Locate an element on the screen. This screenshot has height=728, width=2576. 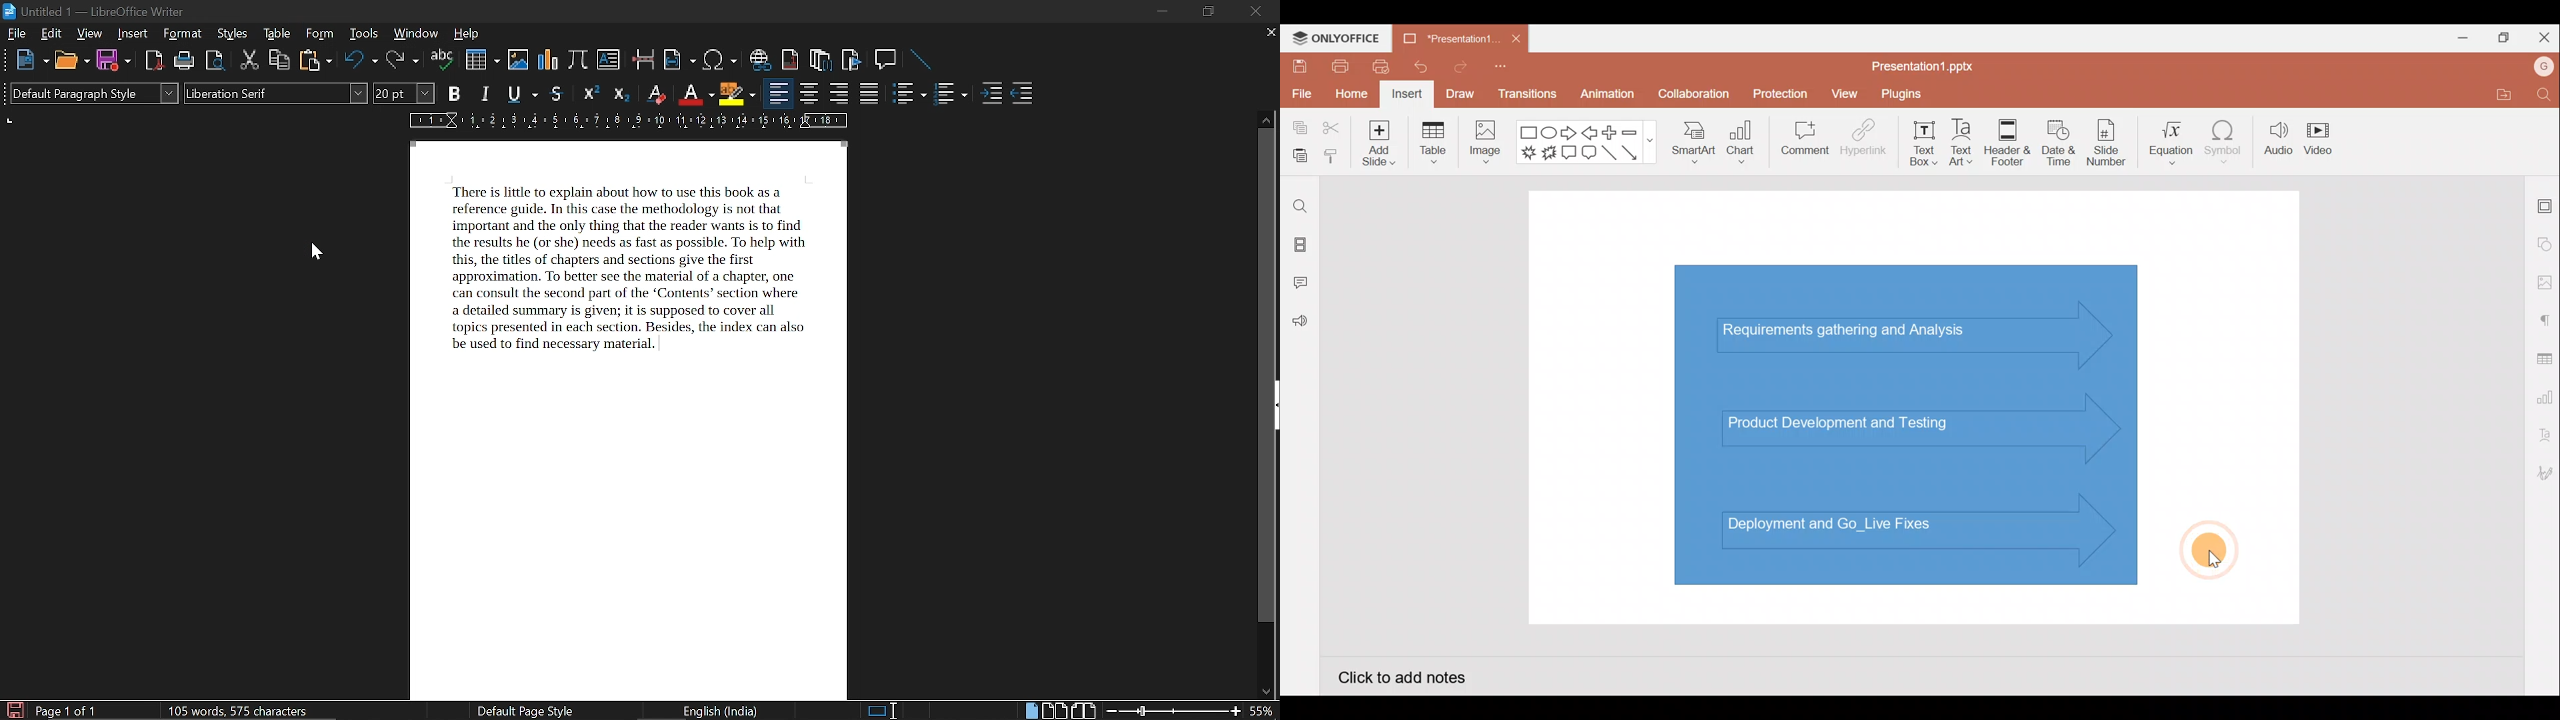
italic is located at coordinates (486, 92).